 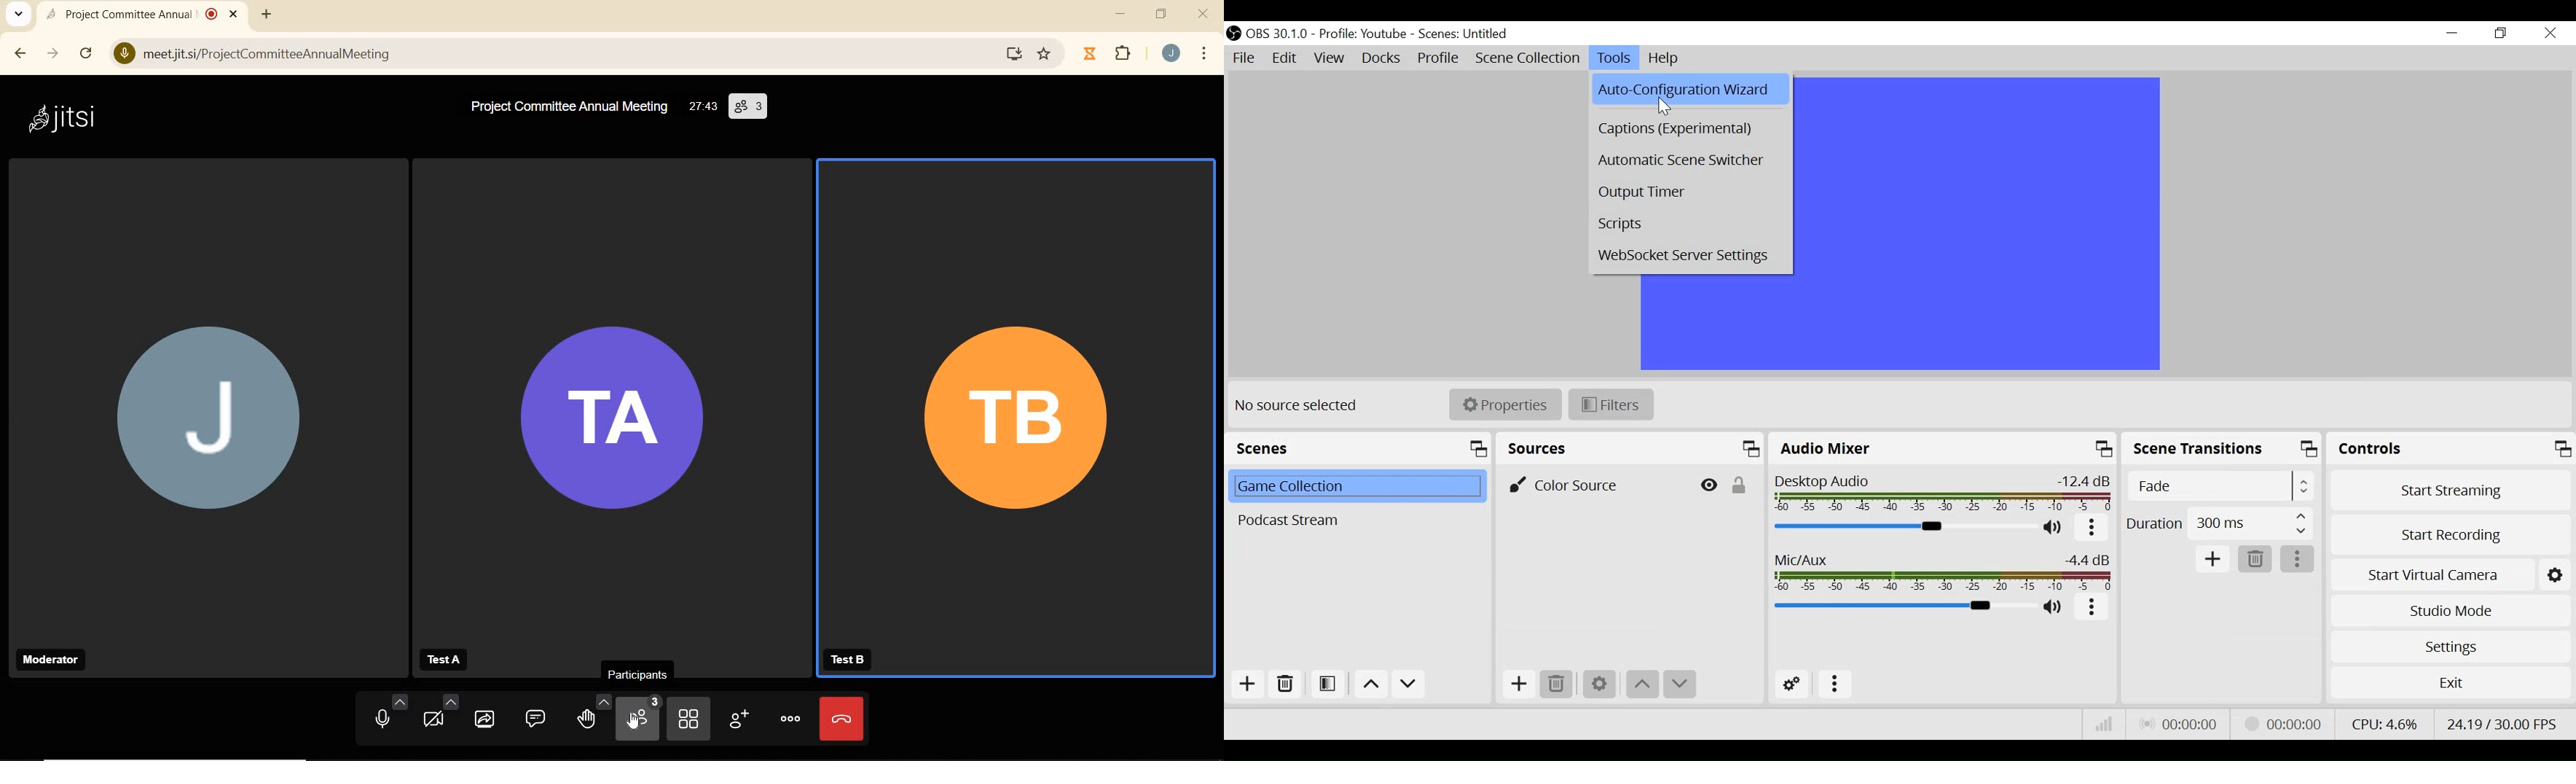 What do you see at coordinates (1614, 58) in the screenshot?
I see `Tools` at bounding box center [1614, 58].